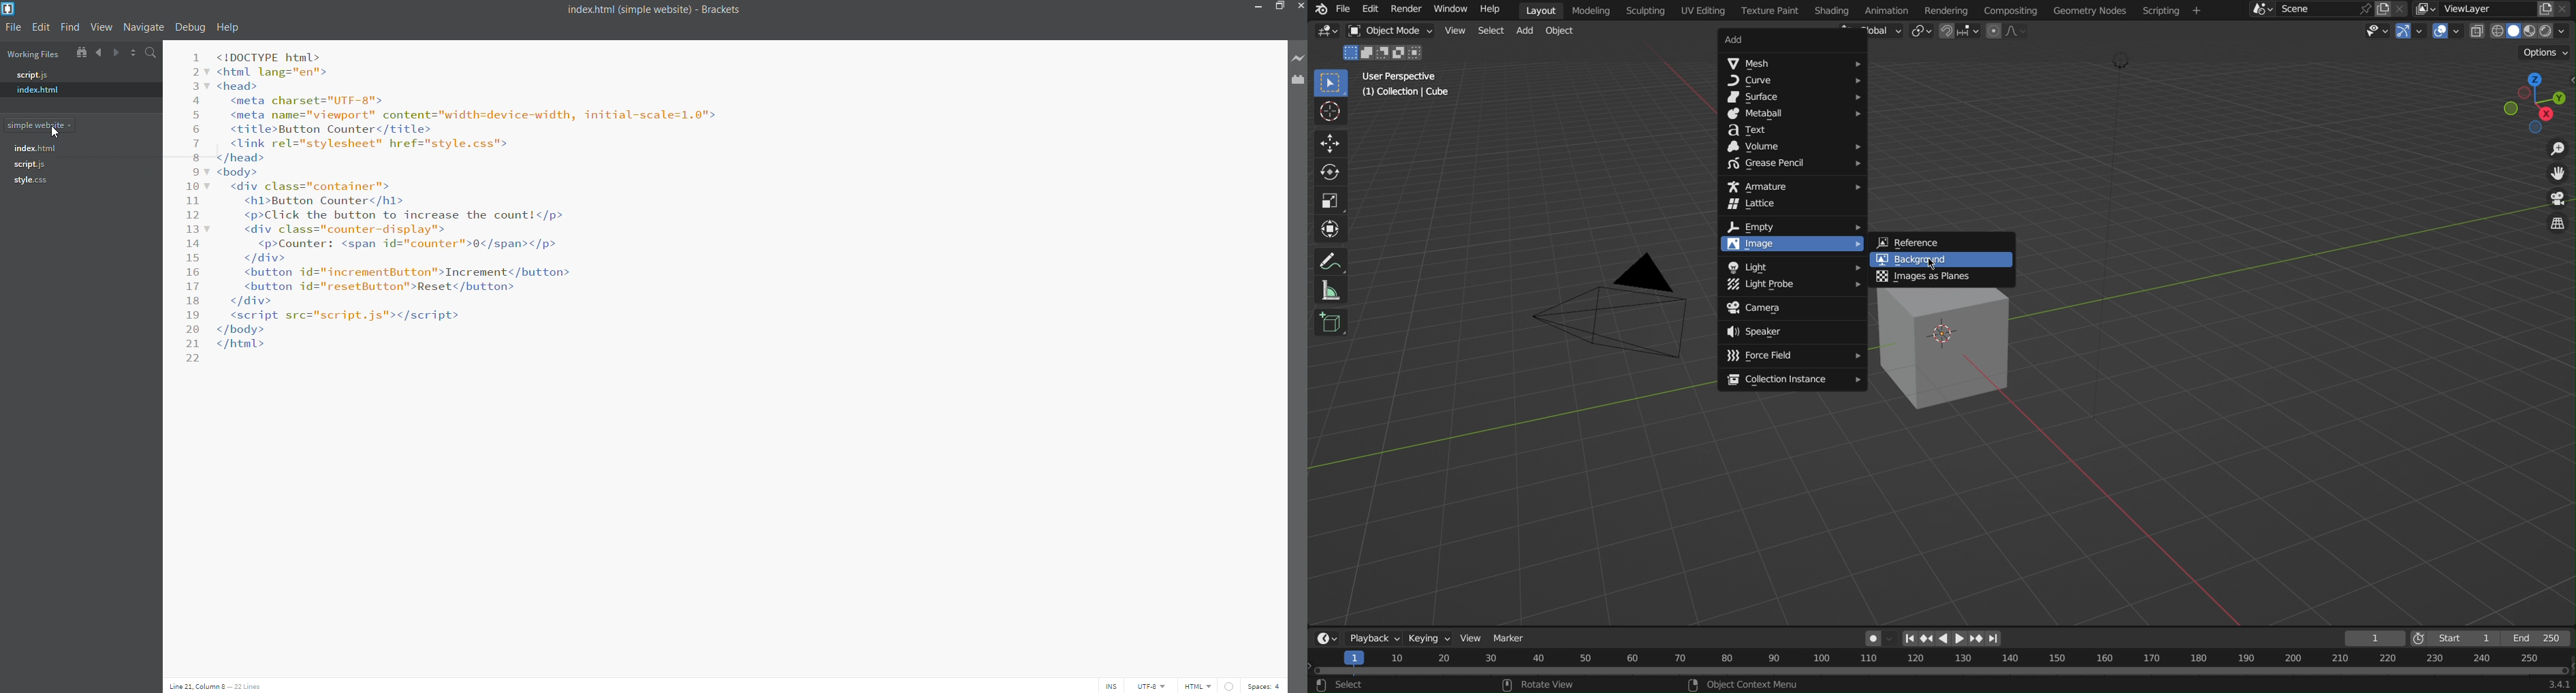 The height and width of the screenshot is (700, 2576). What do you see at coordinates (215, 686) in the screenshot?
I see `Line 21, Column 8- 22 Lines` at bounding box center [215, 686].